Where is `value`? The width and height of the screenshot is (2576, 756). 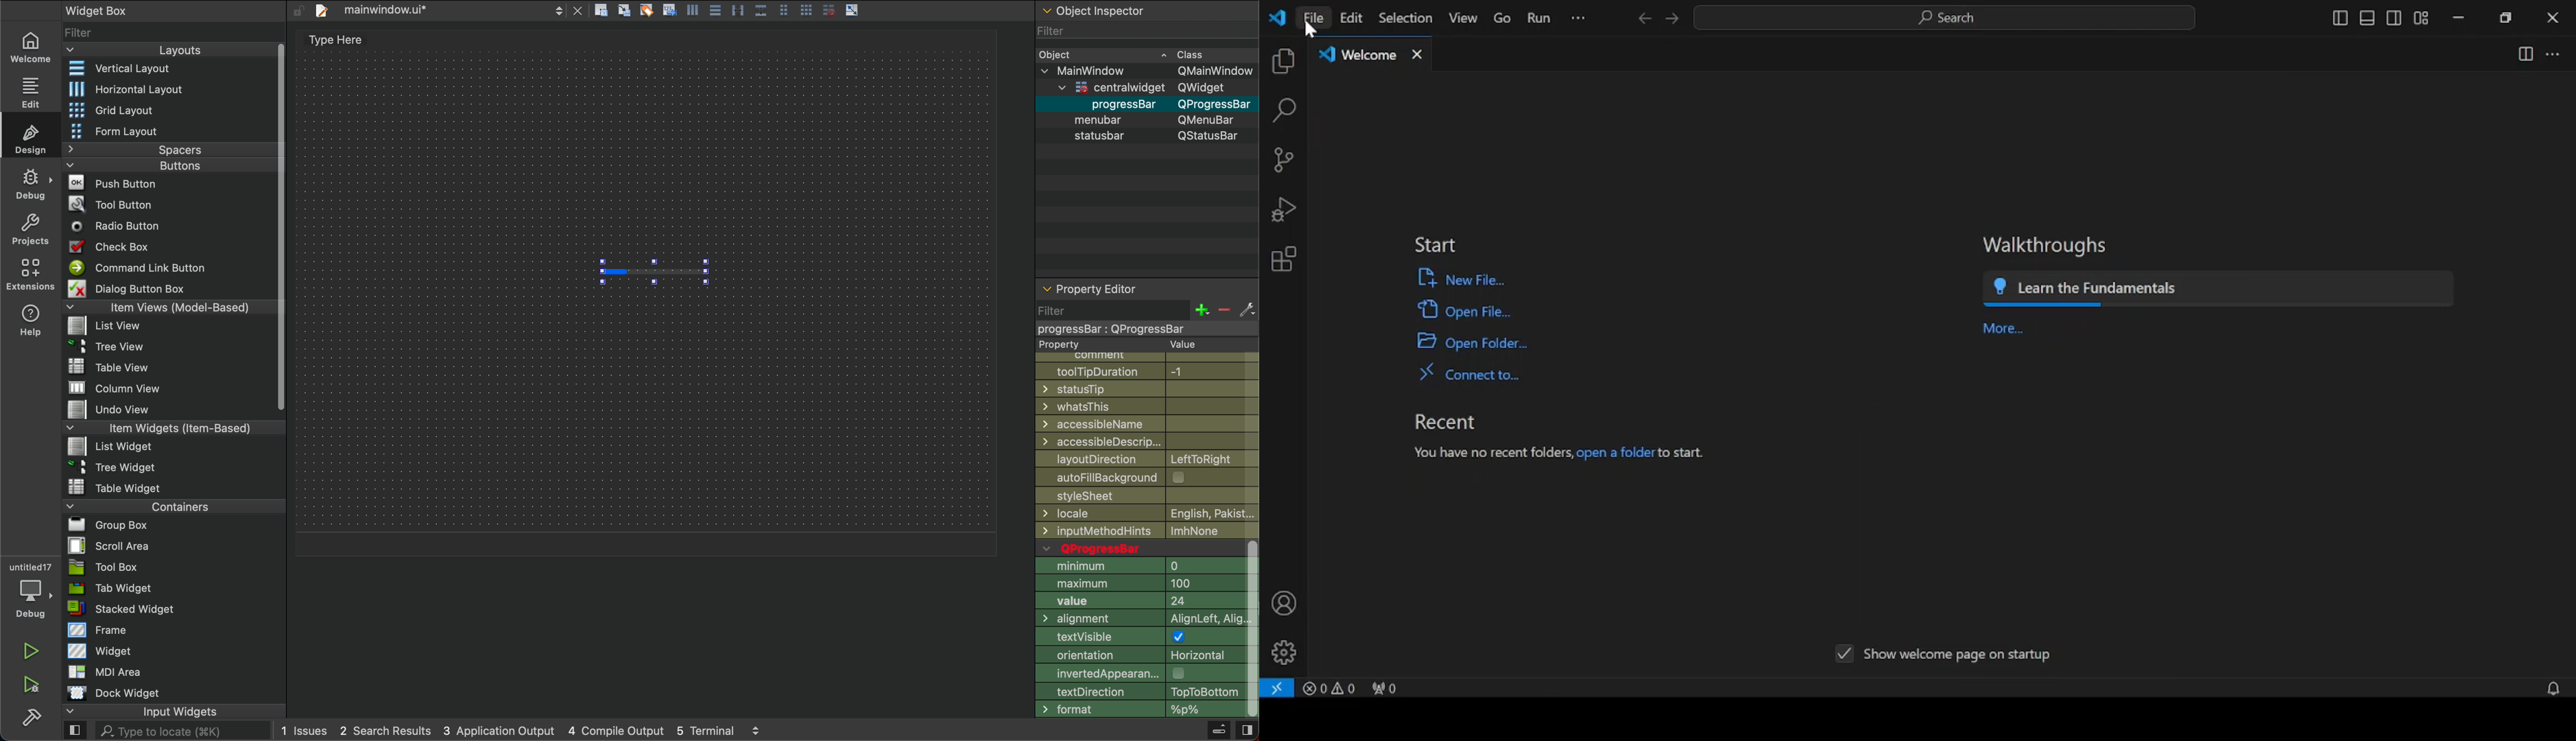
value is located at coordinates (1140, 603).